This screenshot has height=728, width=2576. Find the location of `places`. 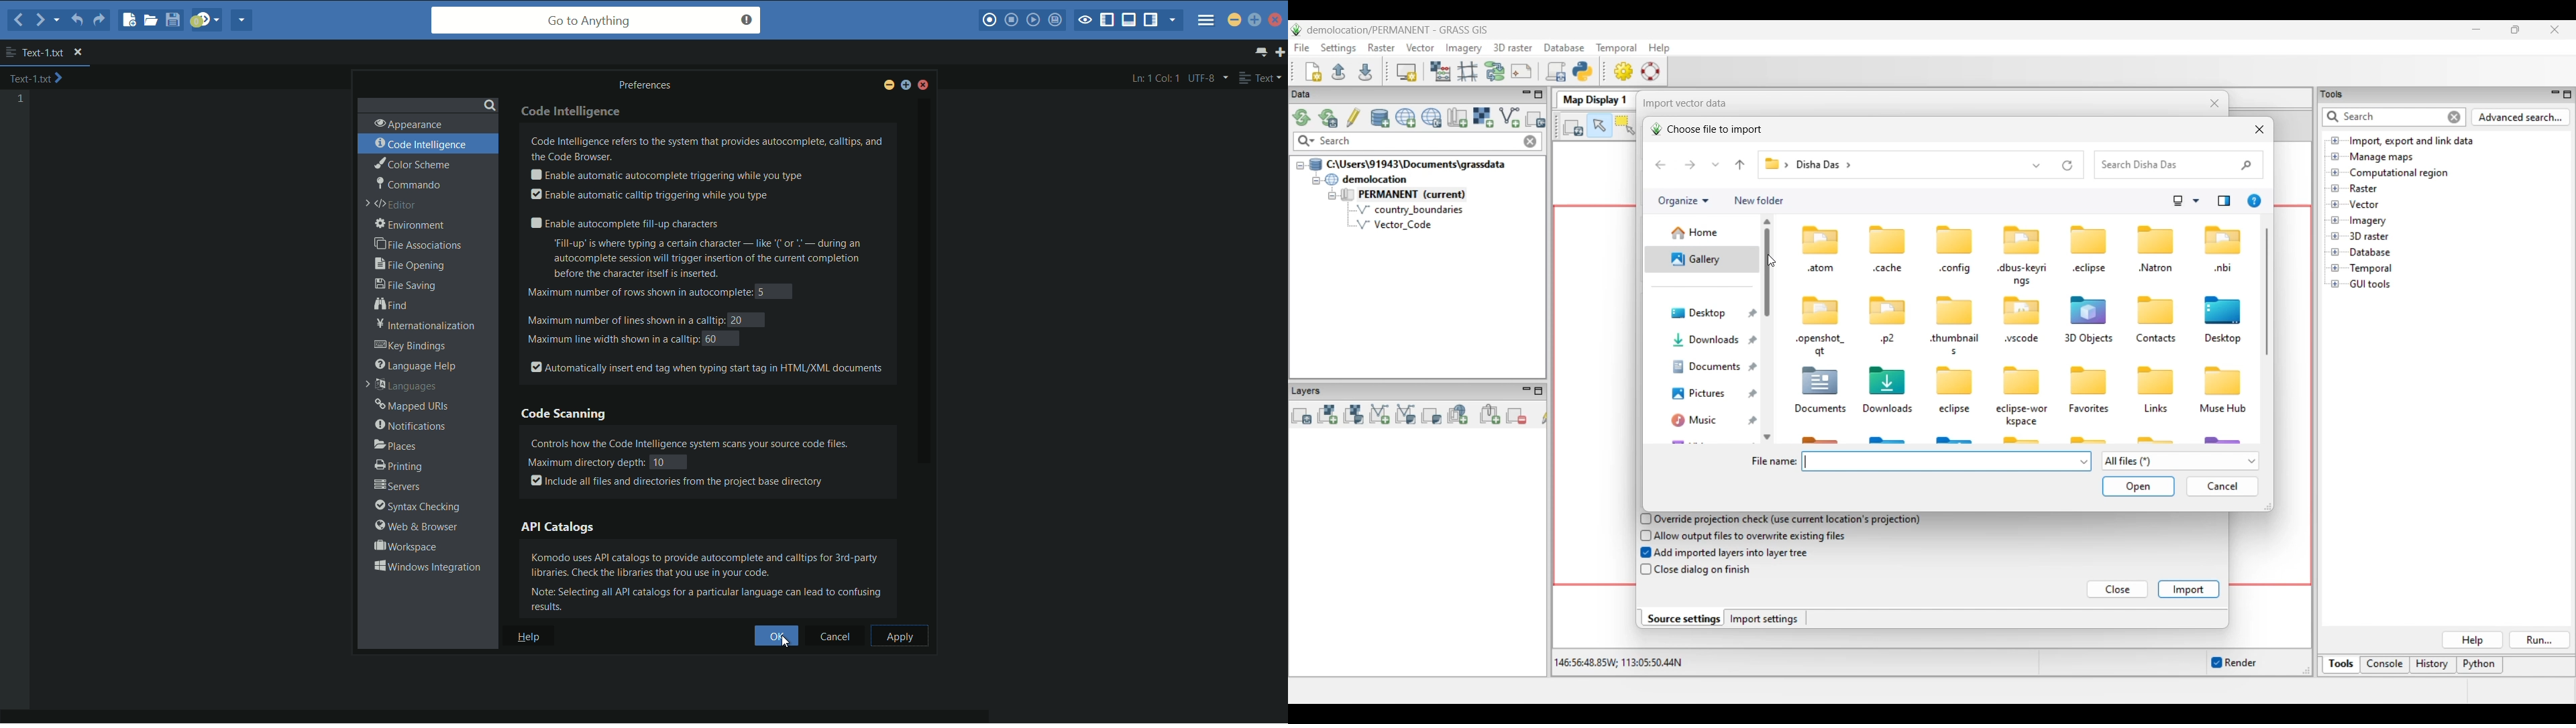

places is located at coordinates (396, 446).